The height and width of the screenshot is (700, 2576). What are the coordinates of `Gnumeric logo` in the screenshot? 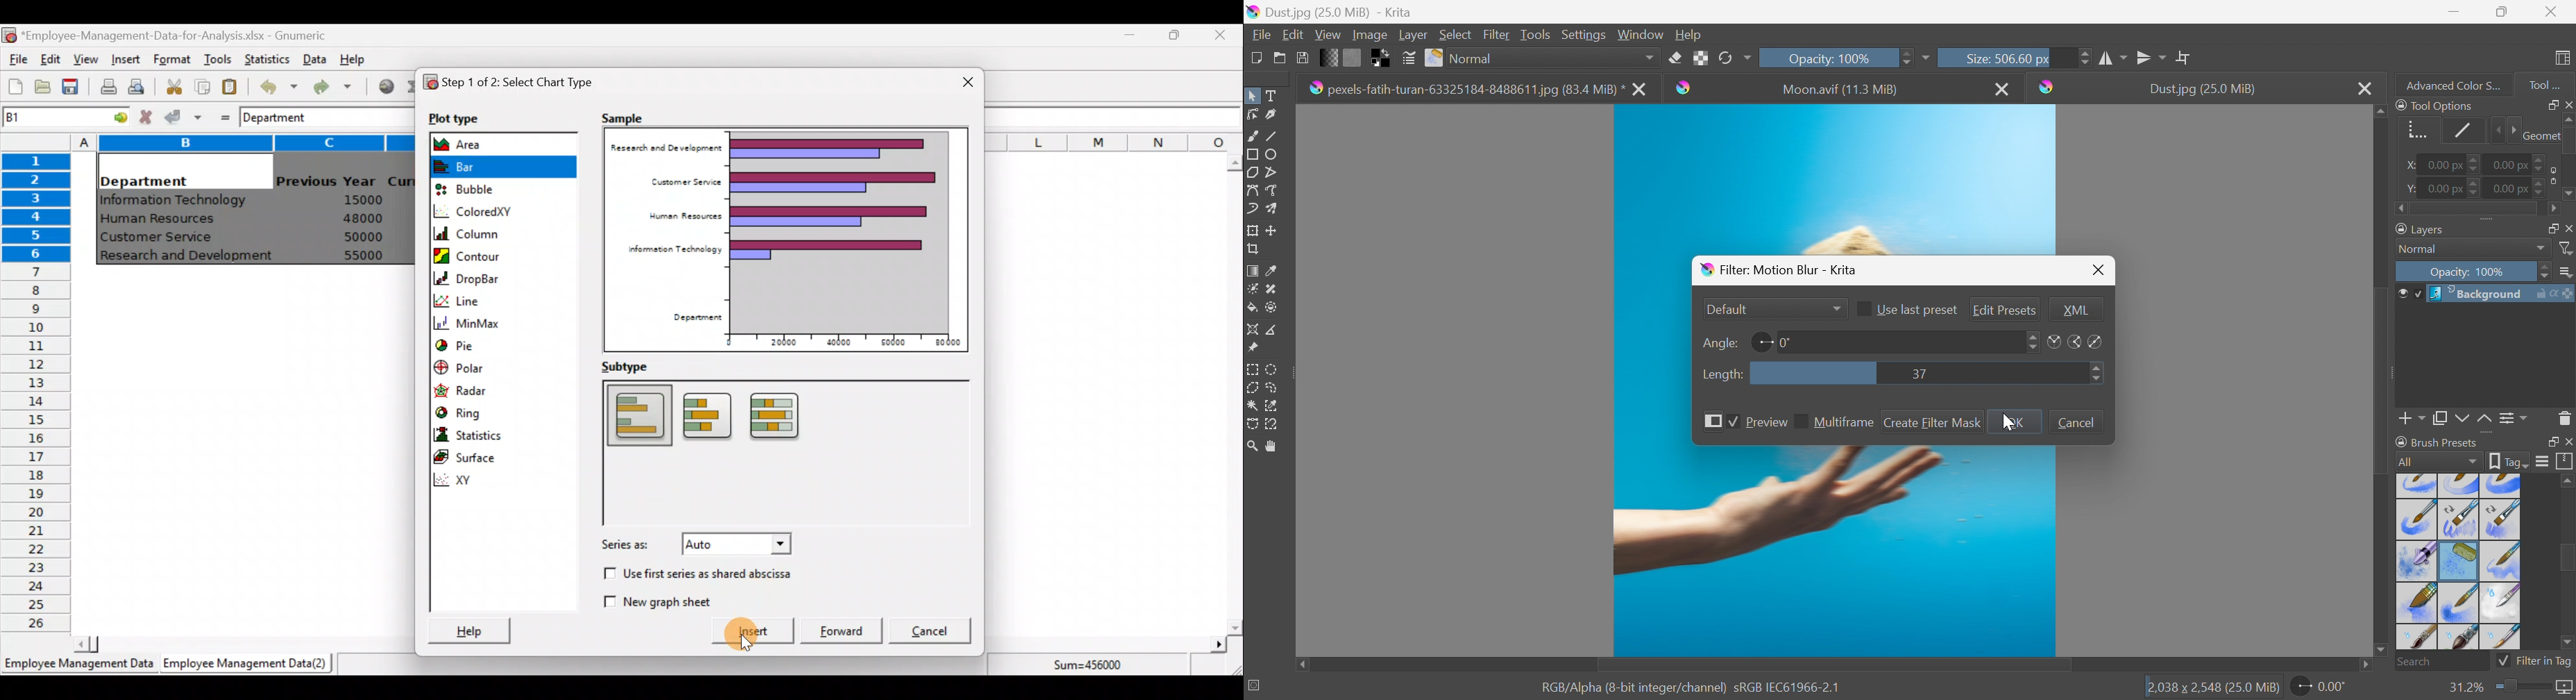 It's located at (9, 36).